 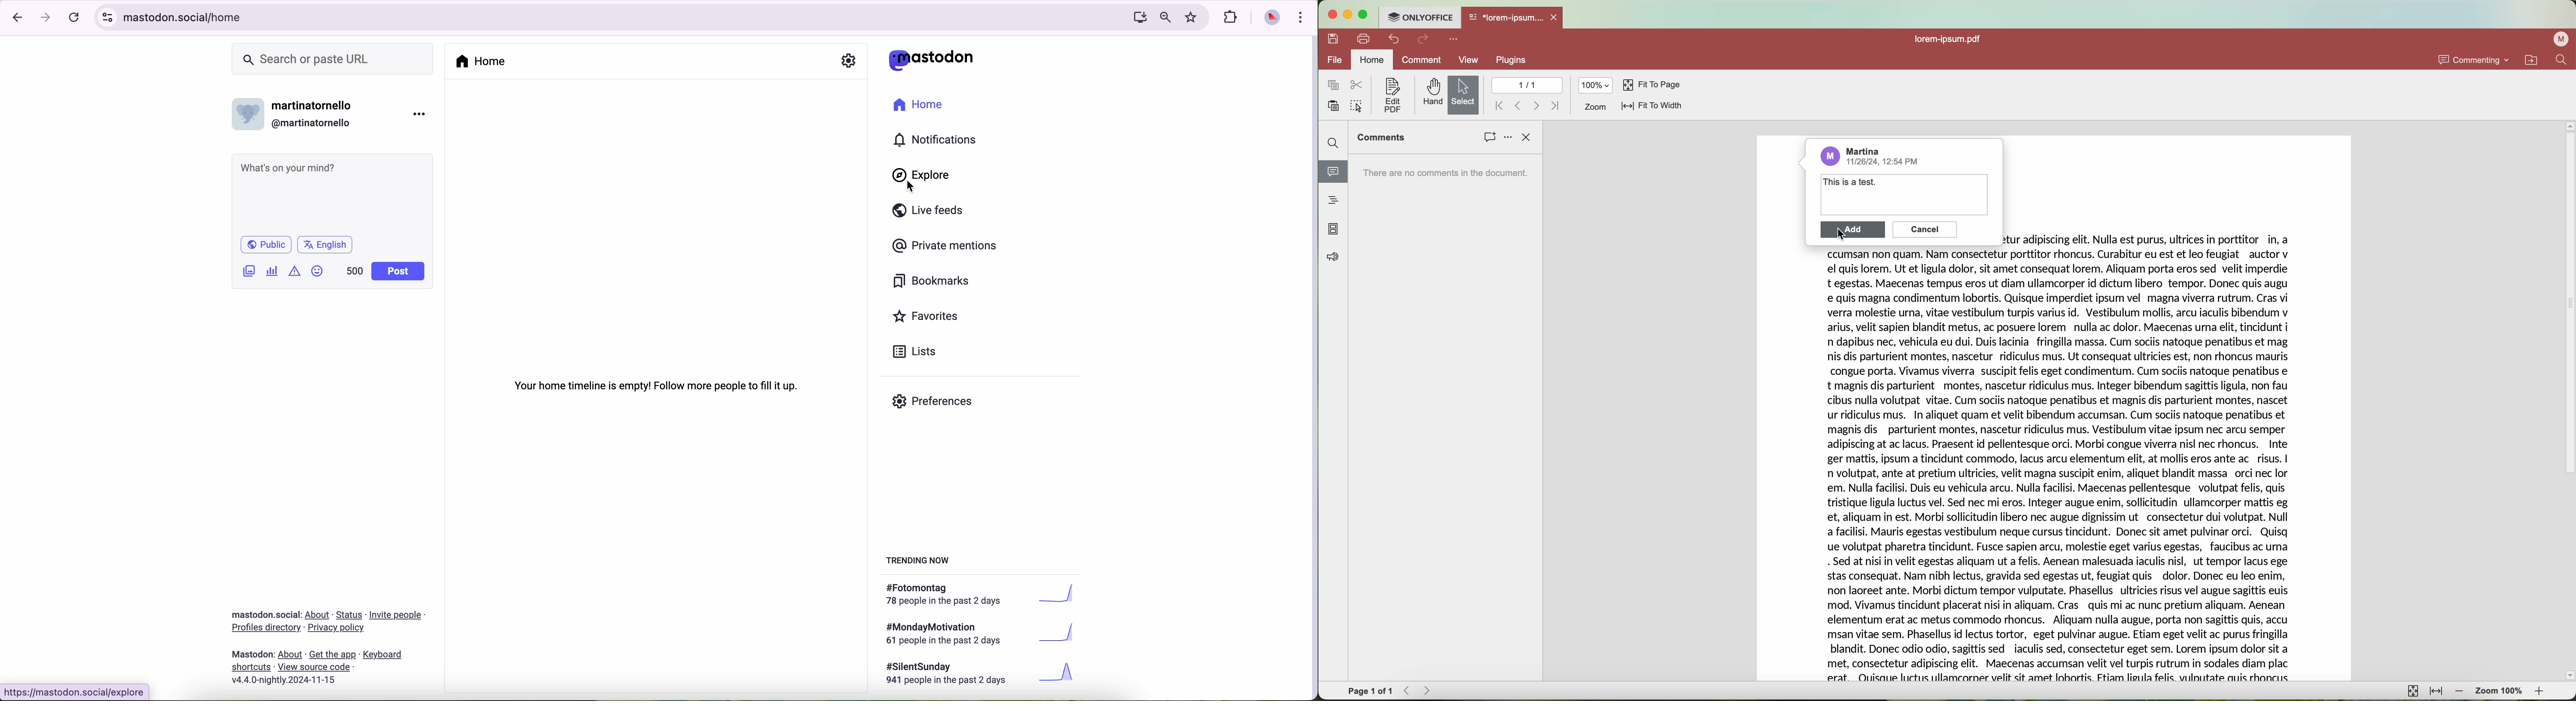 What do you see at coordinates (1334, 105) in the screenshot?
I see `paste` at bounding box center [1334, 105].